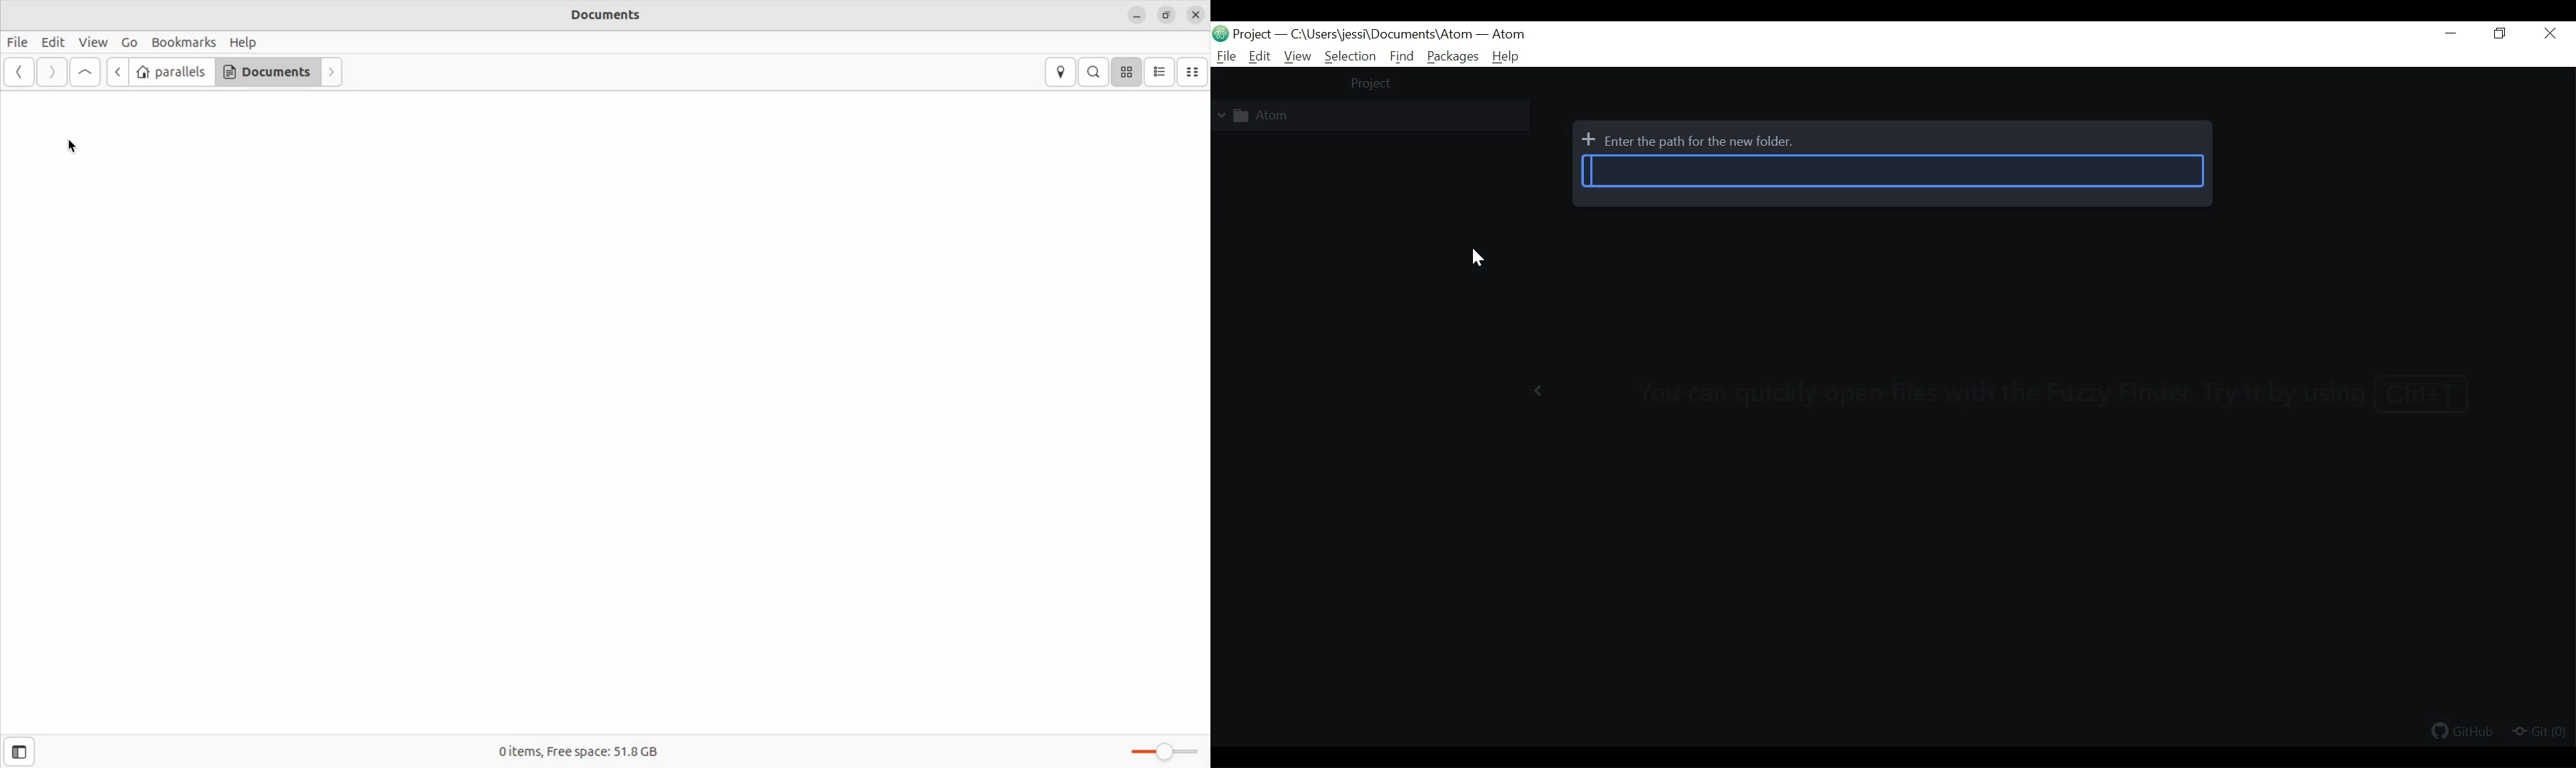 Image resolution: width=2576 pixels, height=784 pixels. What do you see at coordinates (581, 753) in the screenshot?
I see `0 items, Free space: 51.8 GB` at bounding box center [581, 753].